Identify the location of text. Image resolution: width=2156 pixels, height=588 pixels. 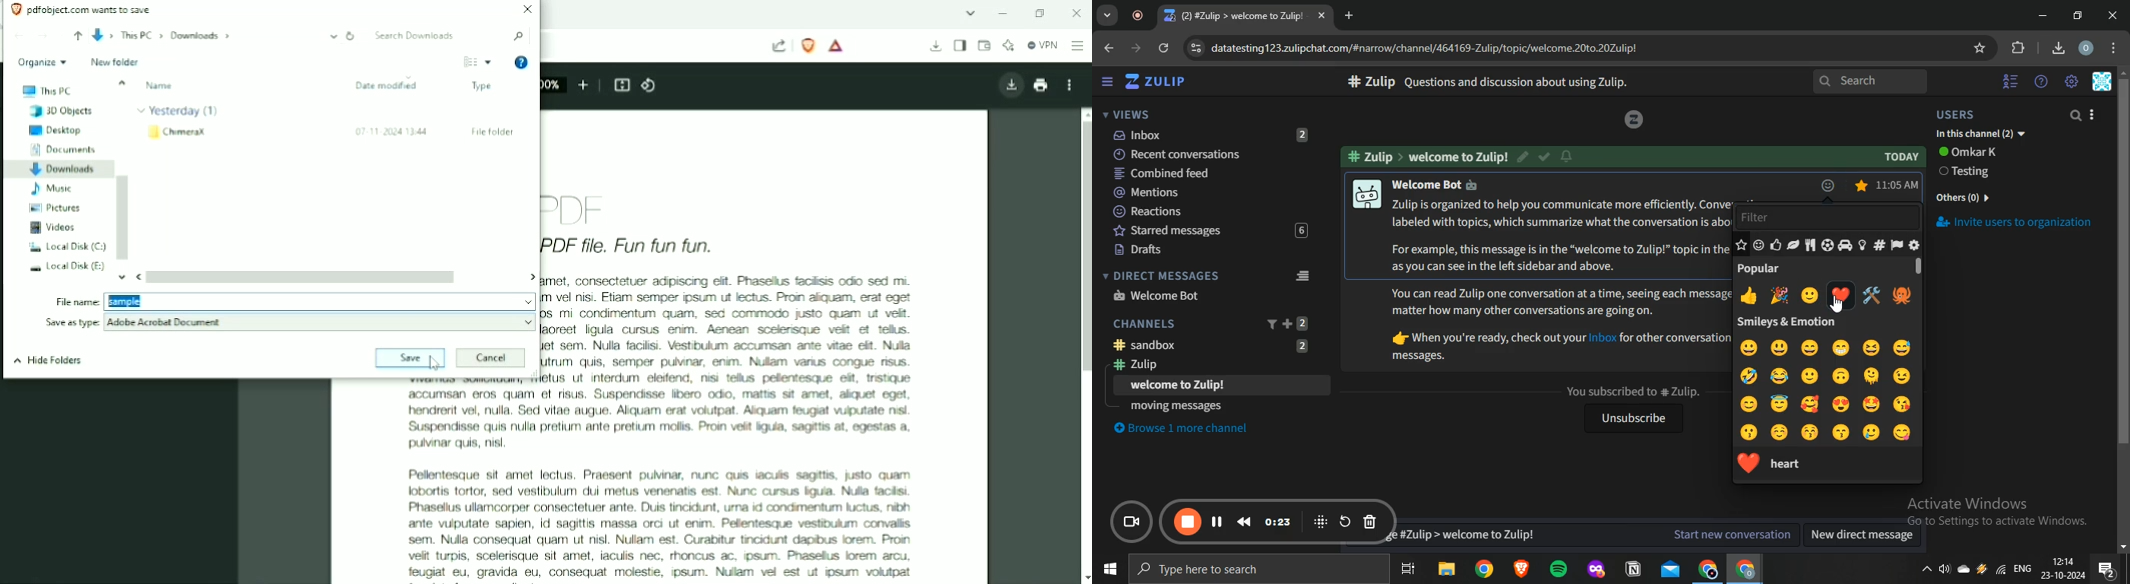
(1972, 152).